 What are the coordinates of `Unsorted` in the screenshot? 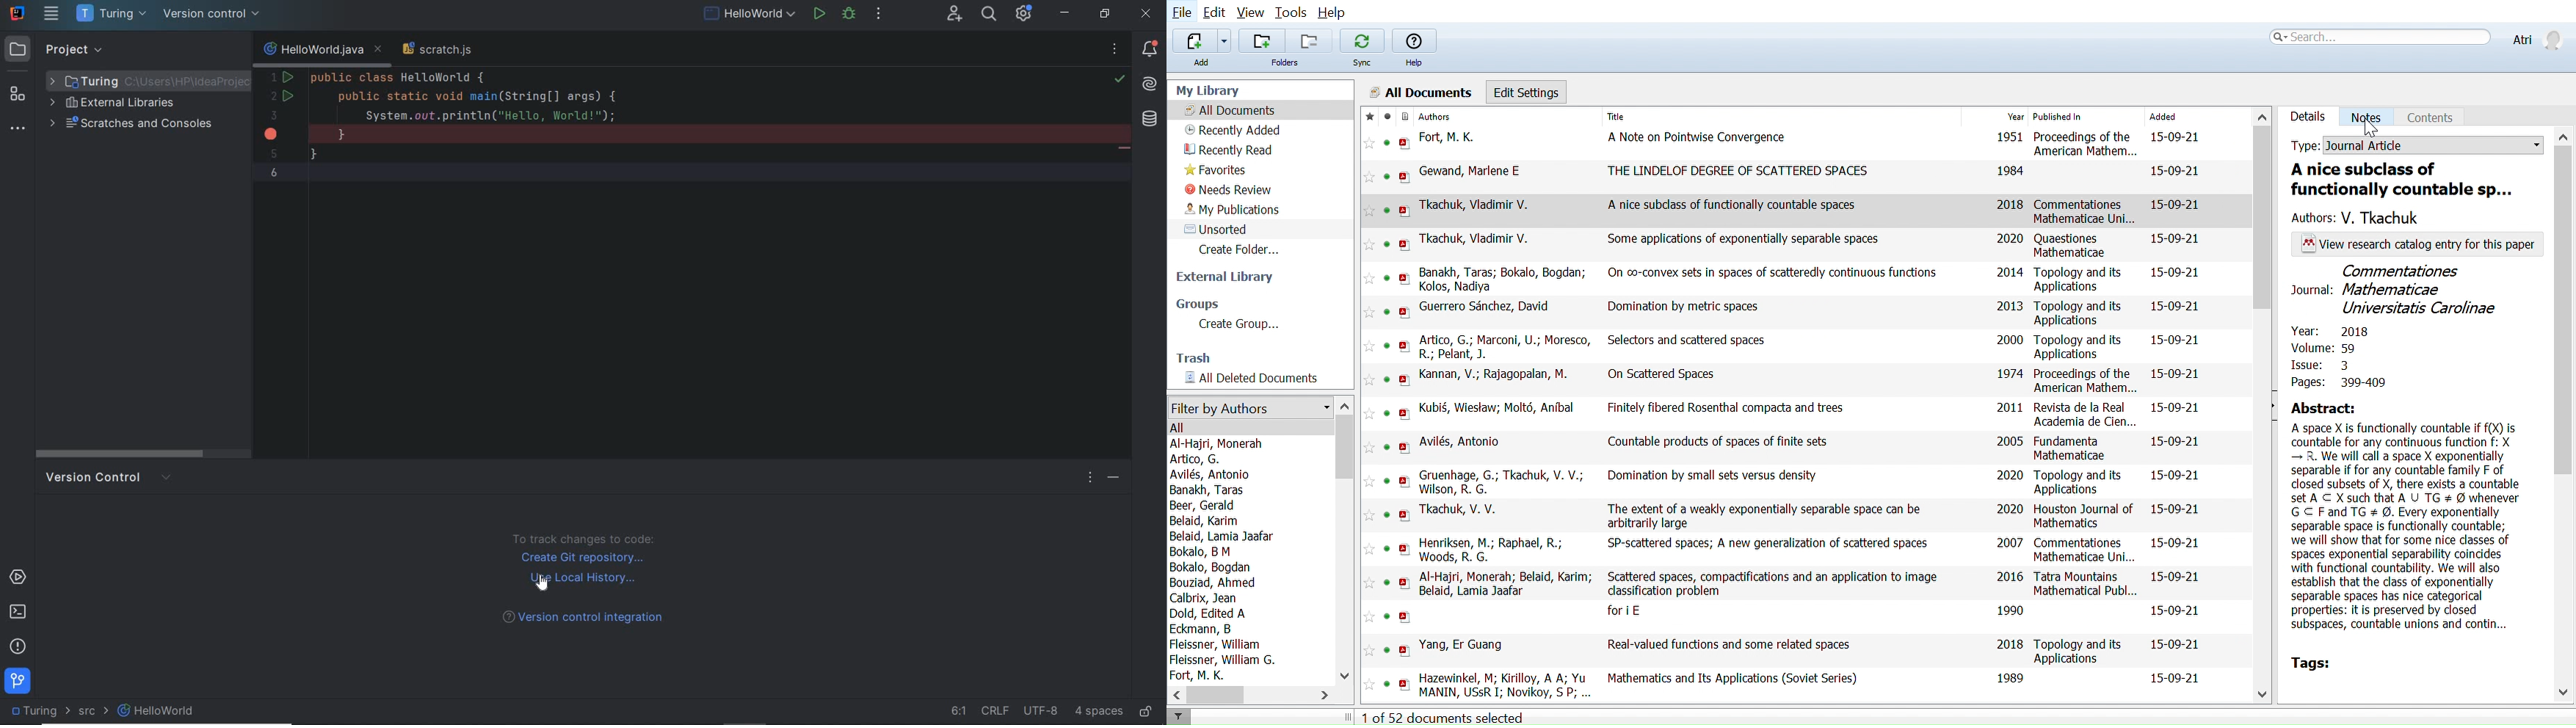 It's located at (1217, 230).